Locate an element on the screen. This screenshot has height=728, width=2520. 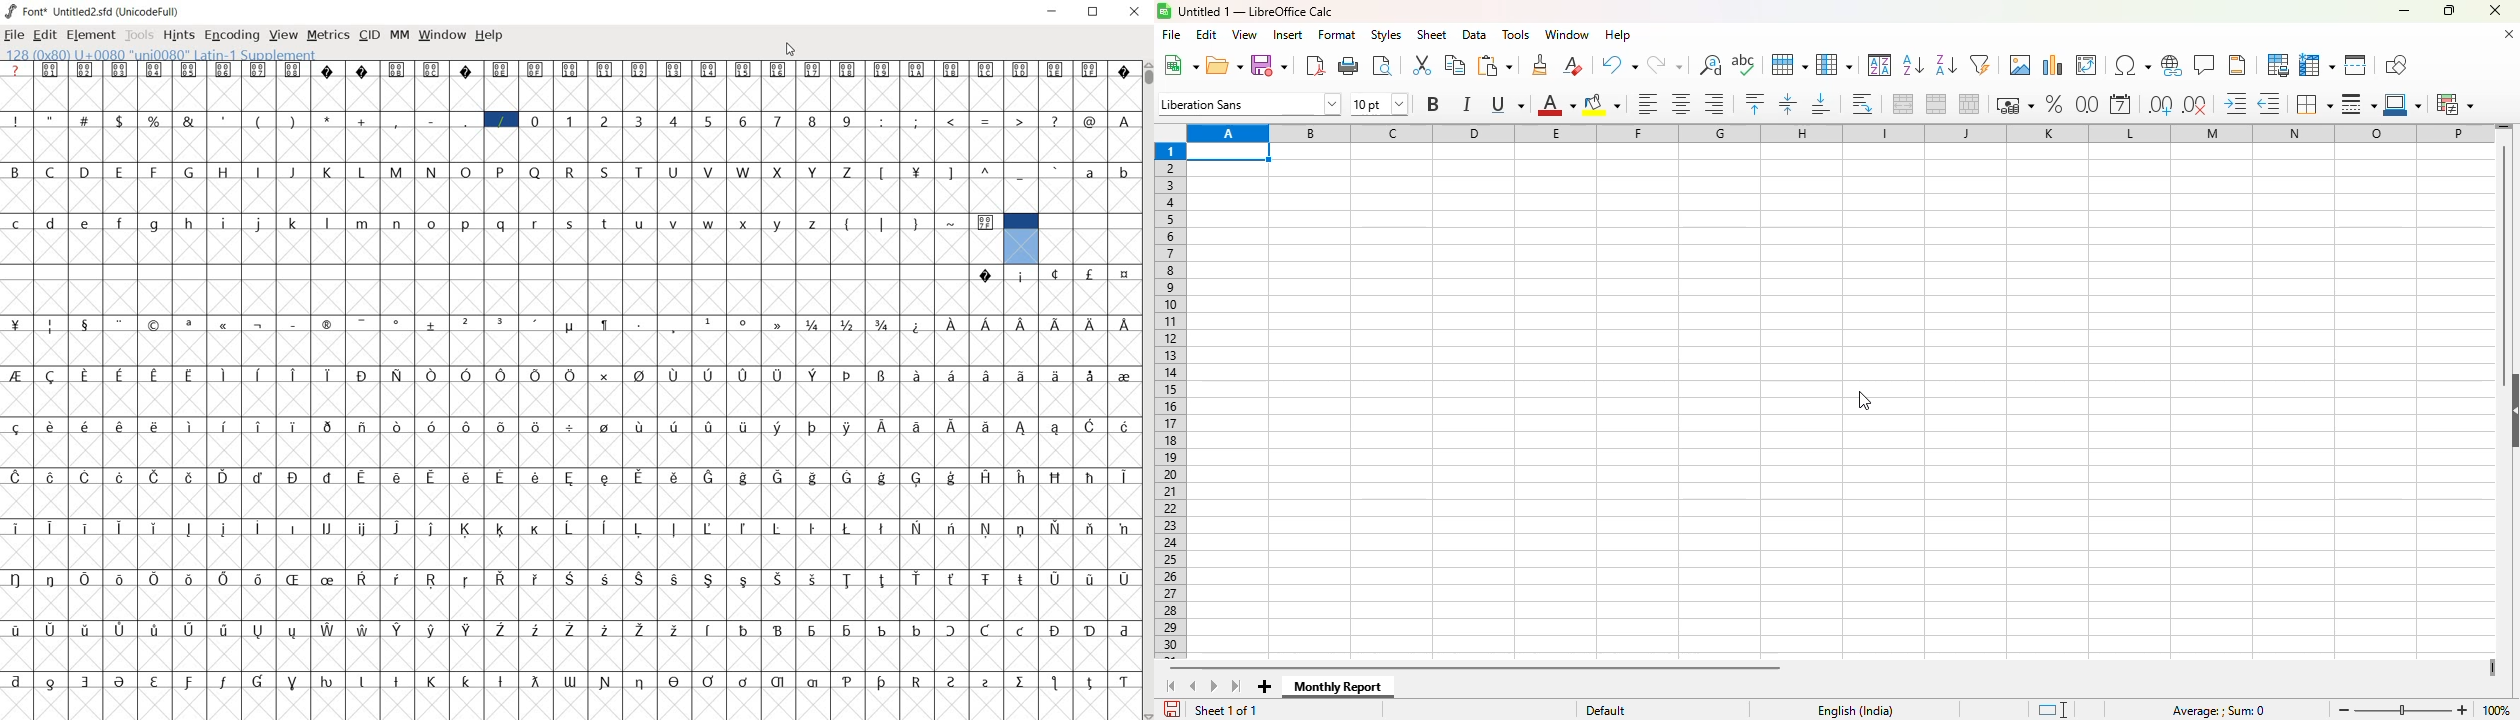
Symbol is located at coordinates (813, 629).